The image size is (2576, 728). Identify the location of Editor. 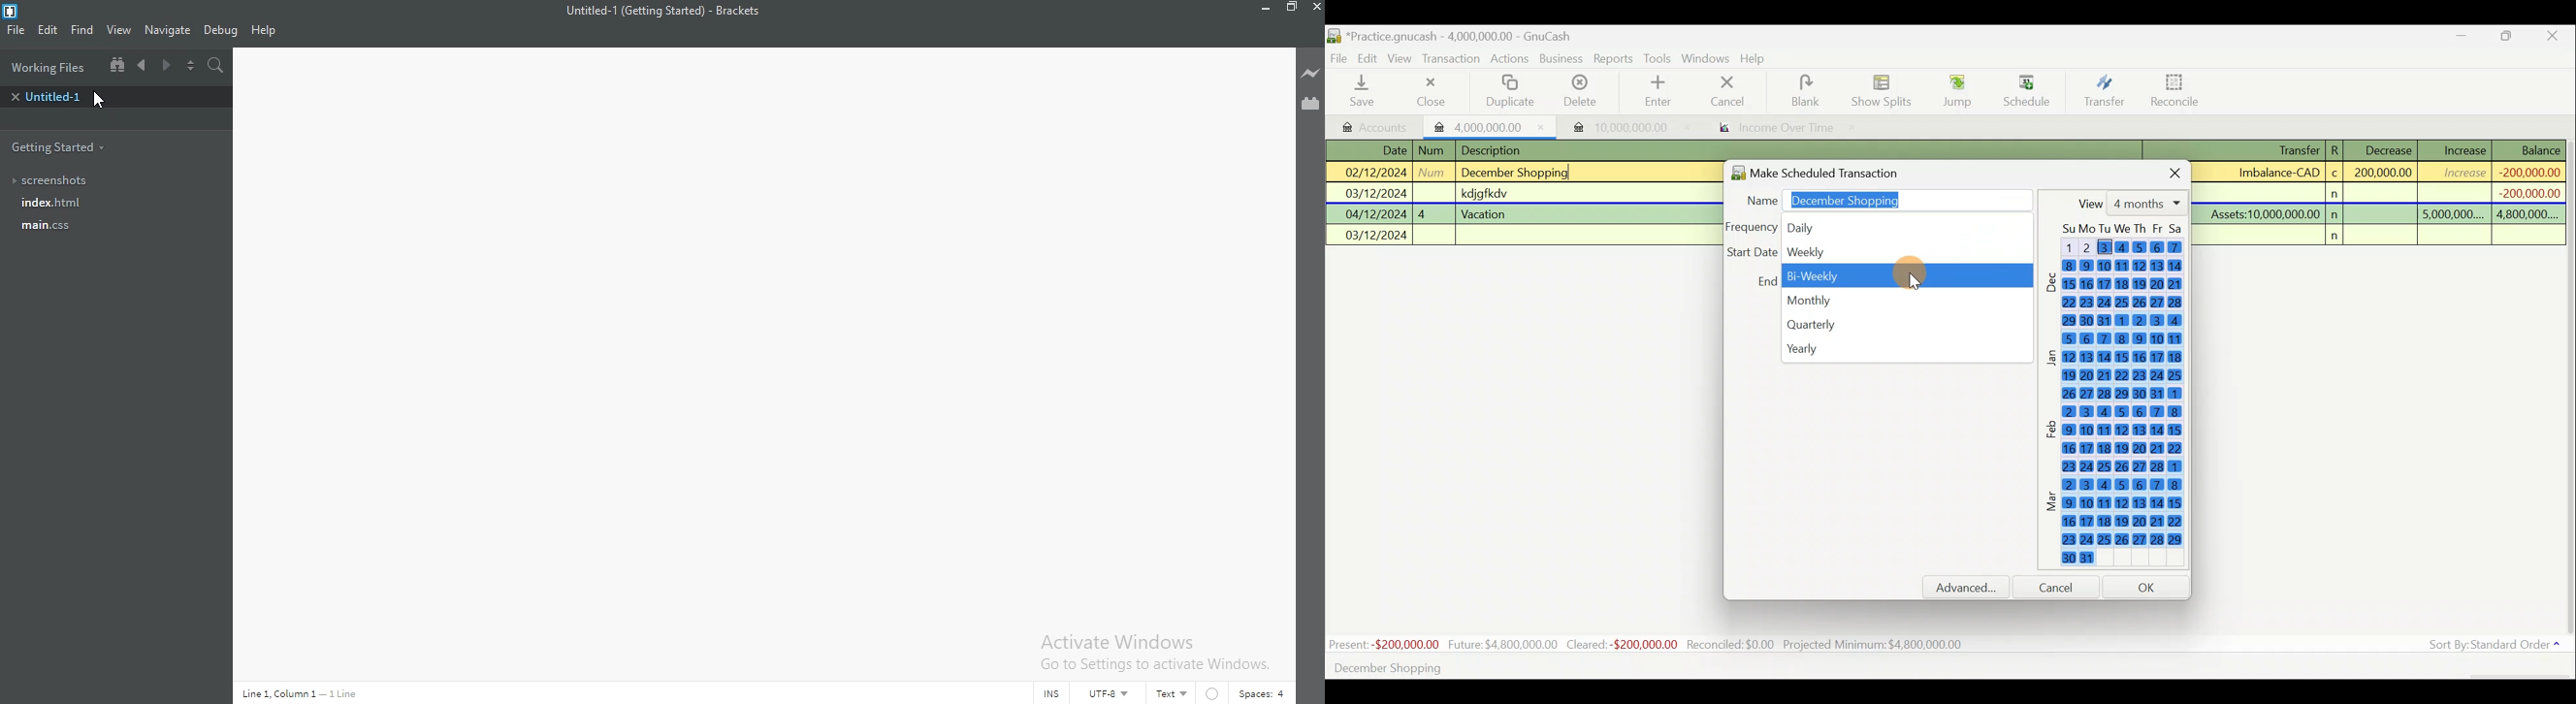
(764, 366).